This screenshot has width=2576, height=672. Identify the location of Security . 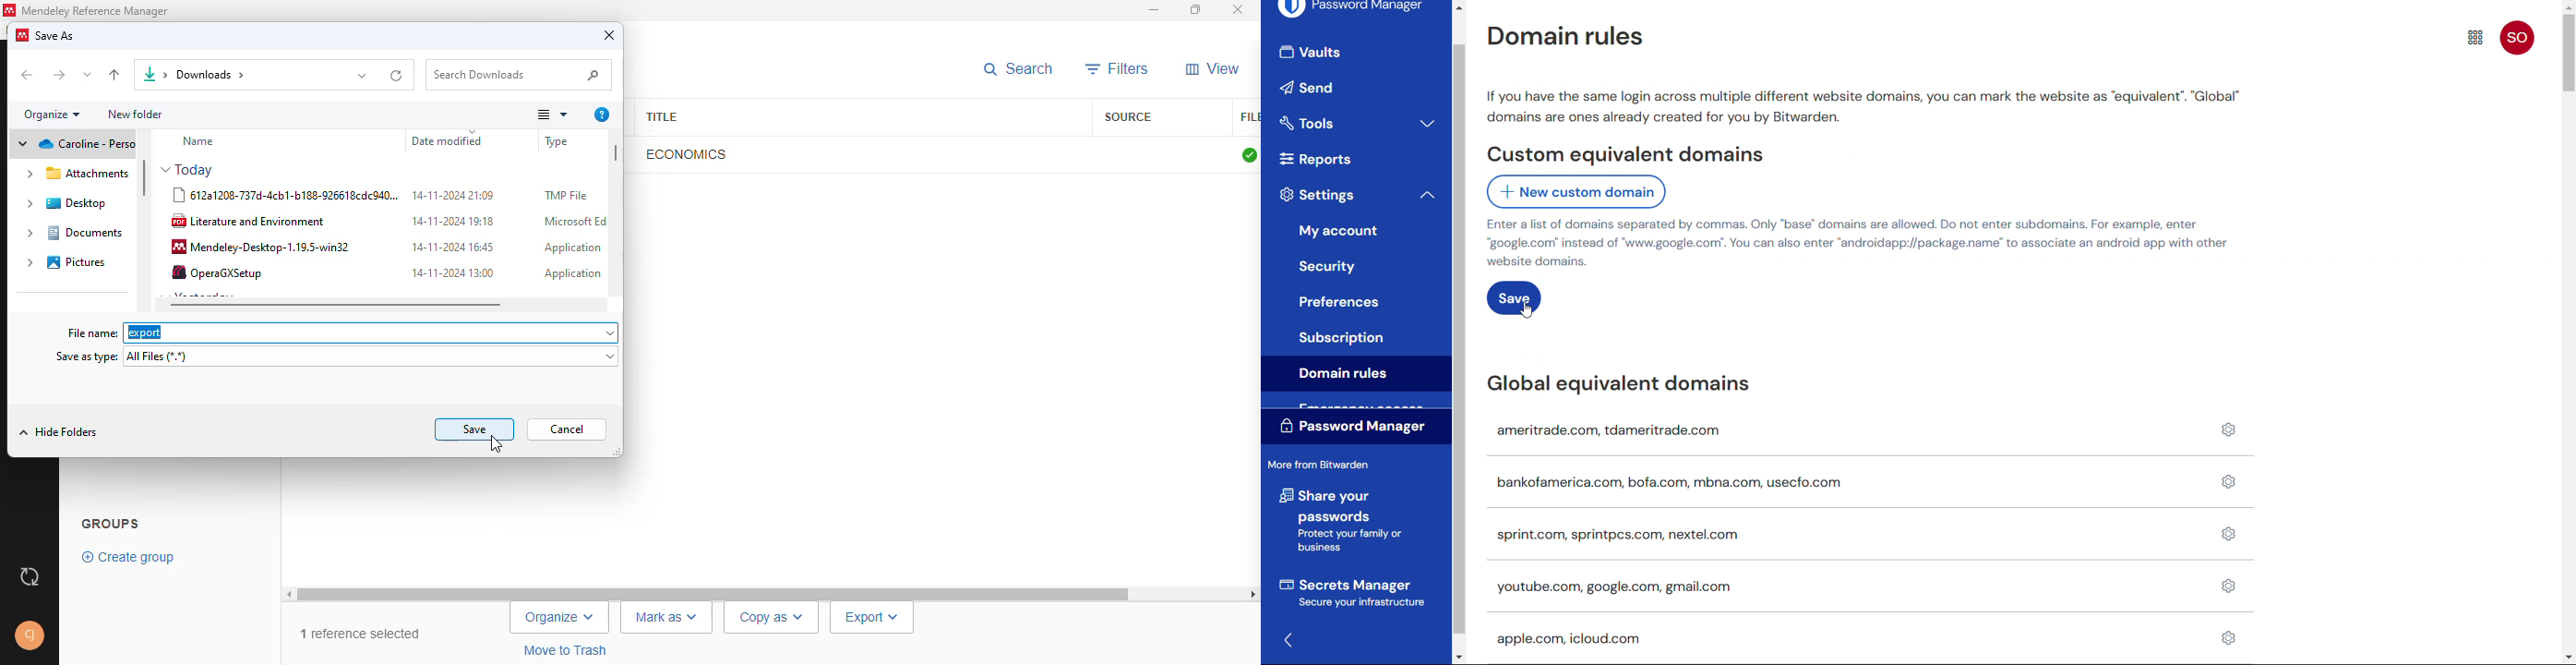
(1332, 265).